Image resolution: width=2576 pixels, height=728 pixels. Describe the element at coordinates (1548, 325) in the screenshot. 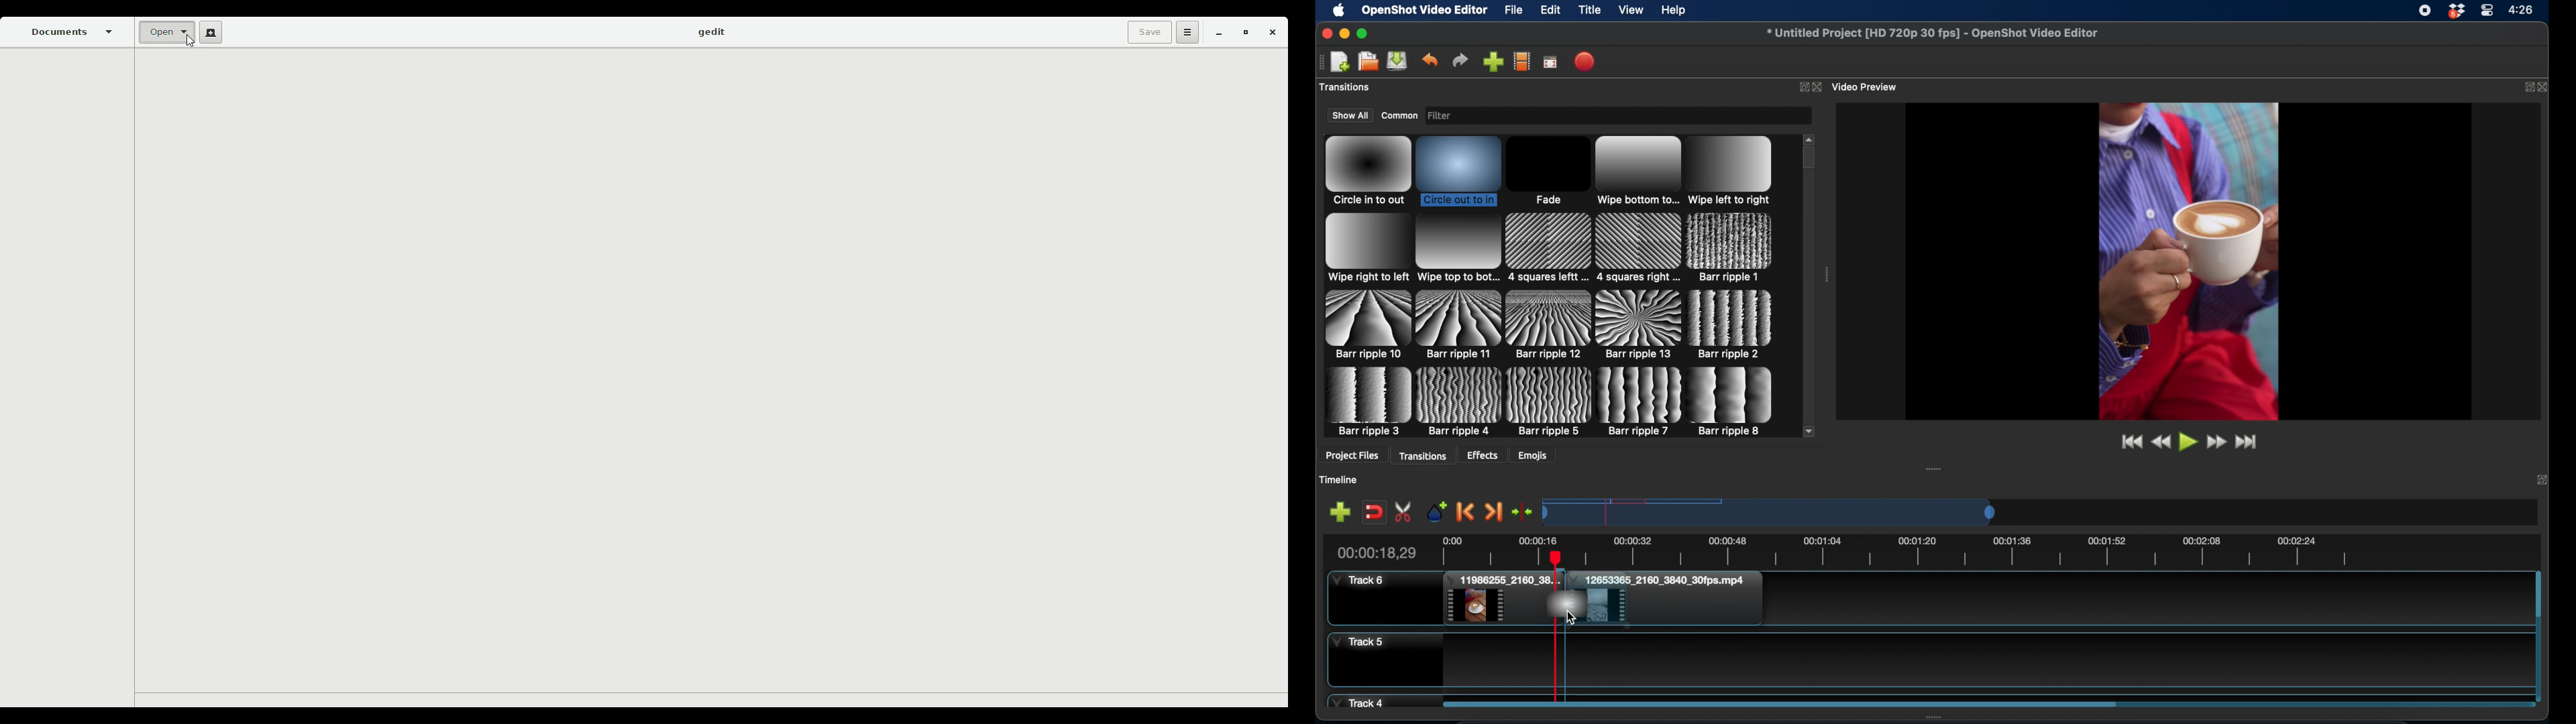

I see `transition` at that location.